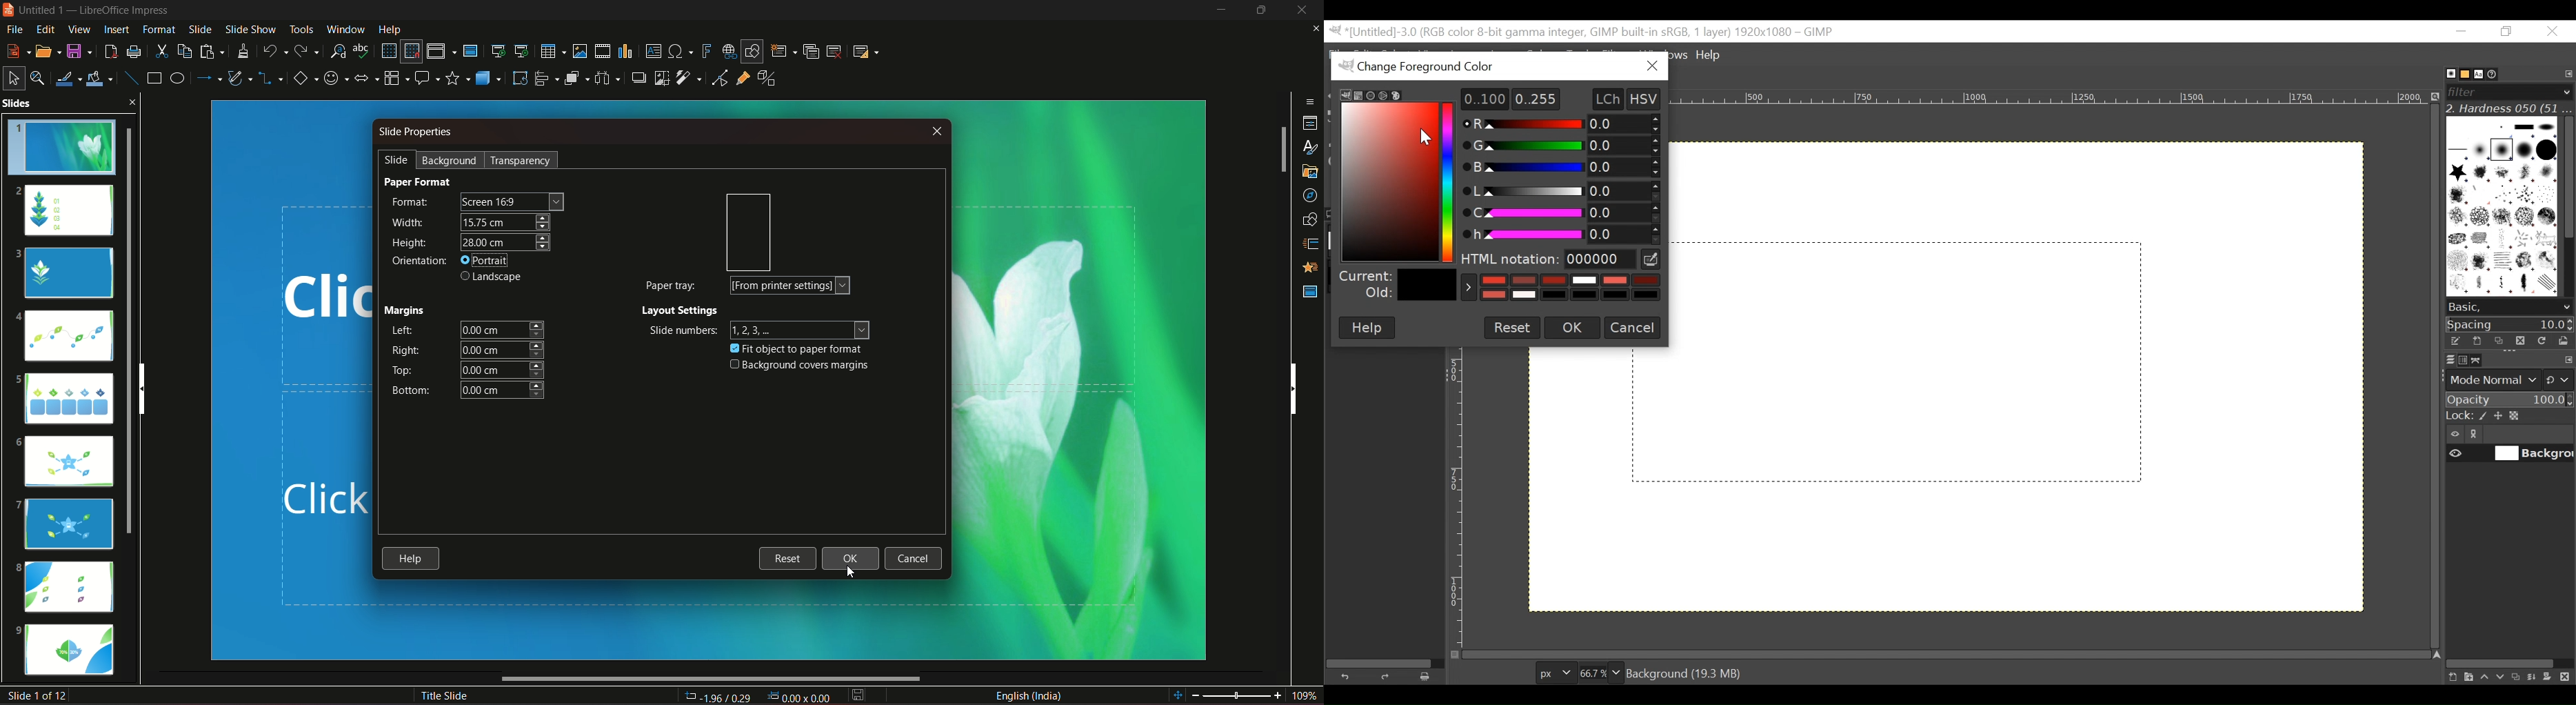 Image resolution: width=2576 pixels, height=728 pixels. Describe the element at coordinates (2568, 678) in the screenshot. I see `Delete this layer` at that location.